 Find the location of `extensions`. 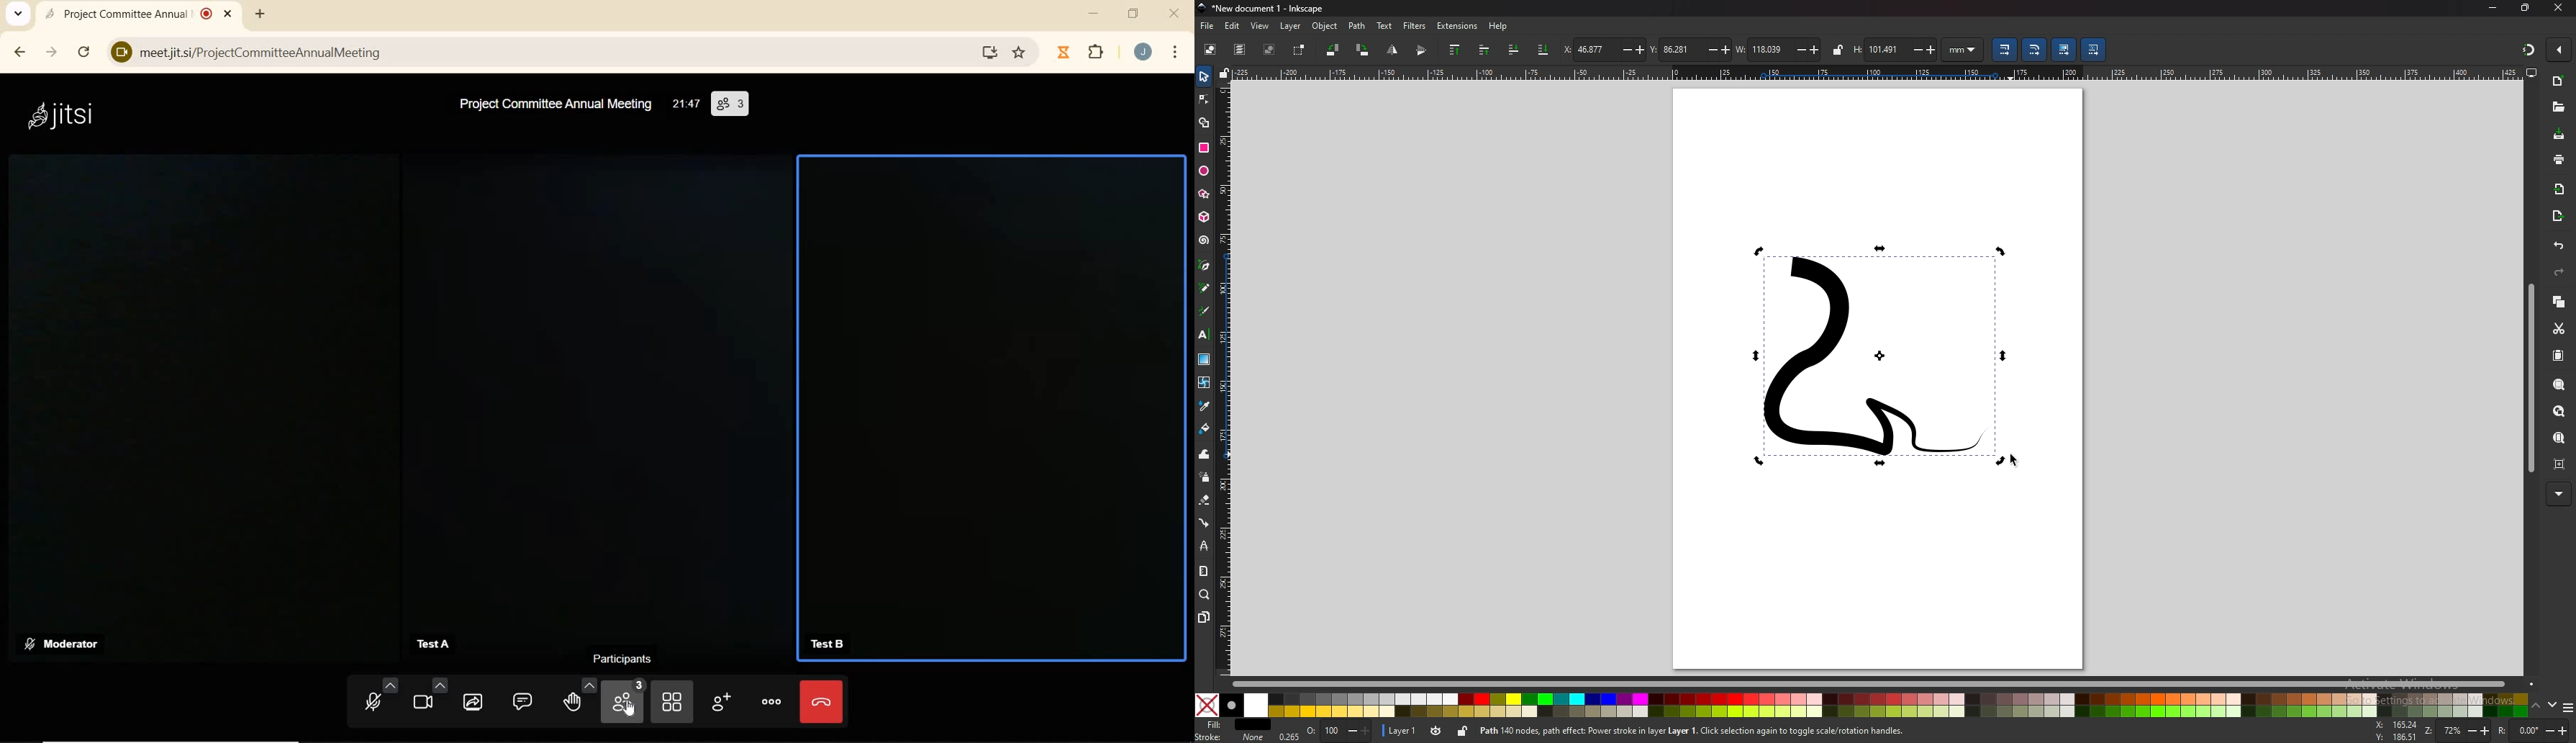

extensions is located at coordinates (1456, 26).